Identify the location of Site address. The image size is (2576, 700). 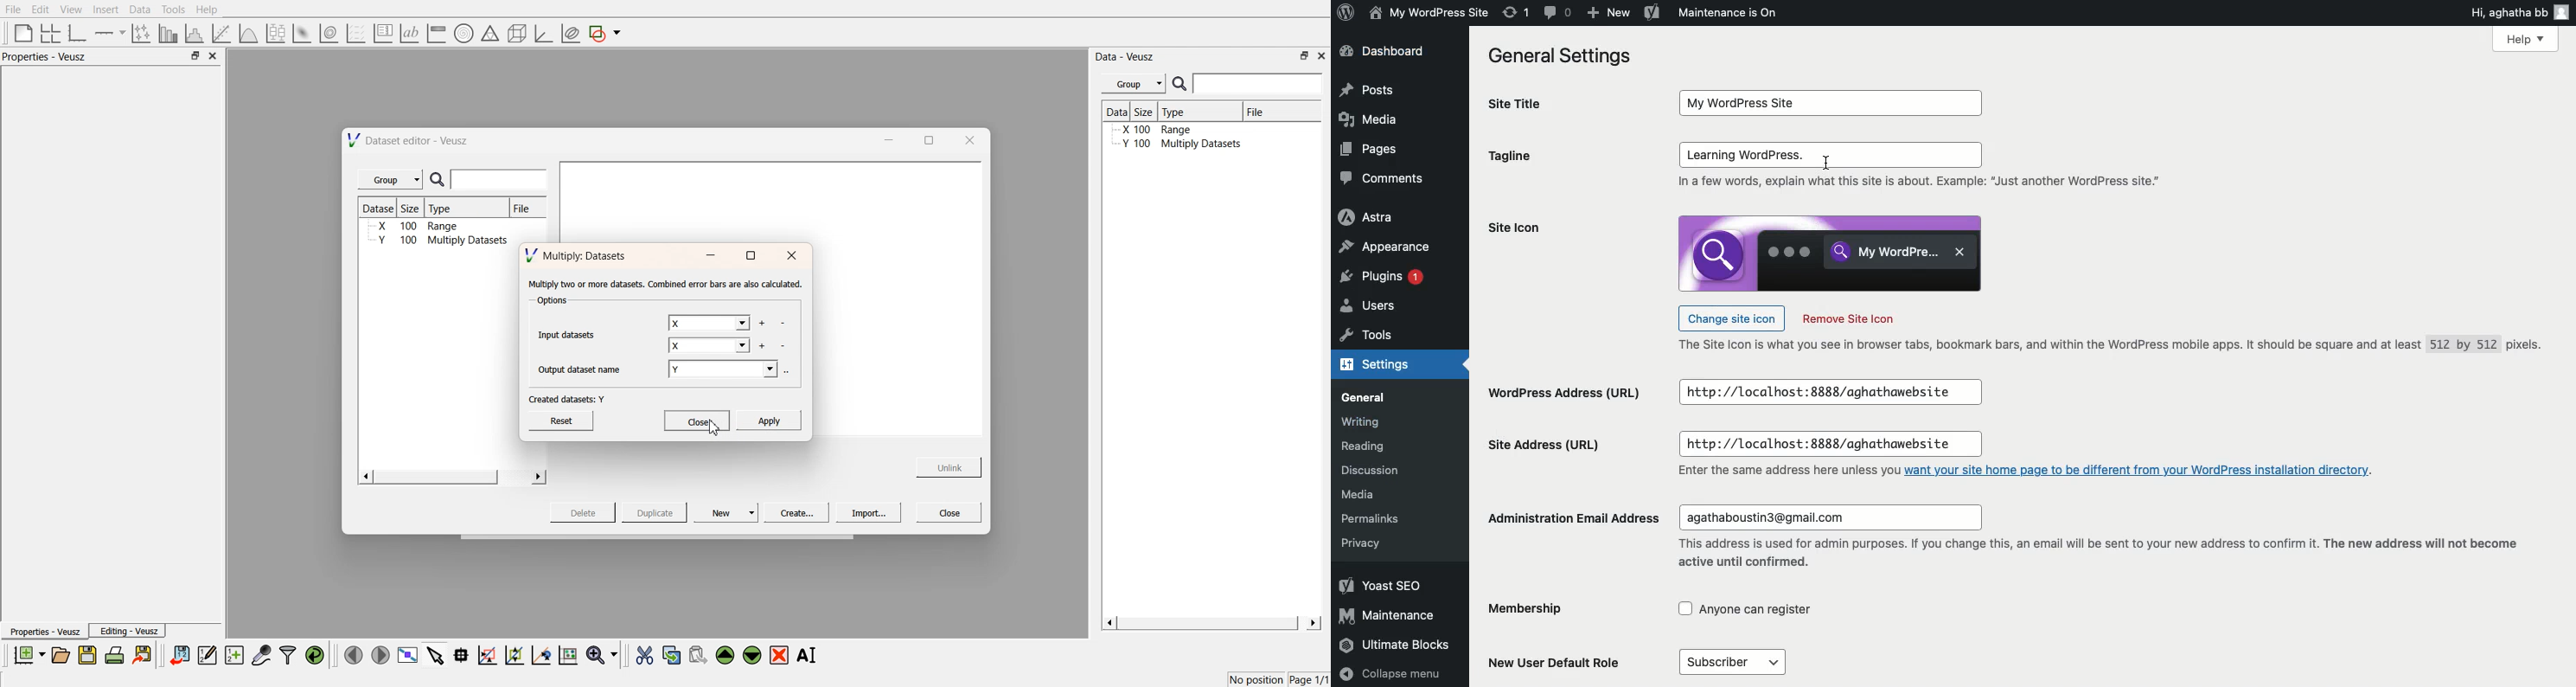
(1548, 444).